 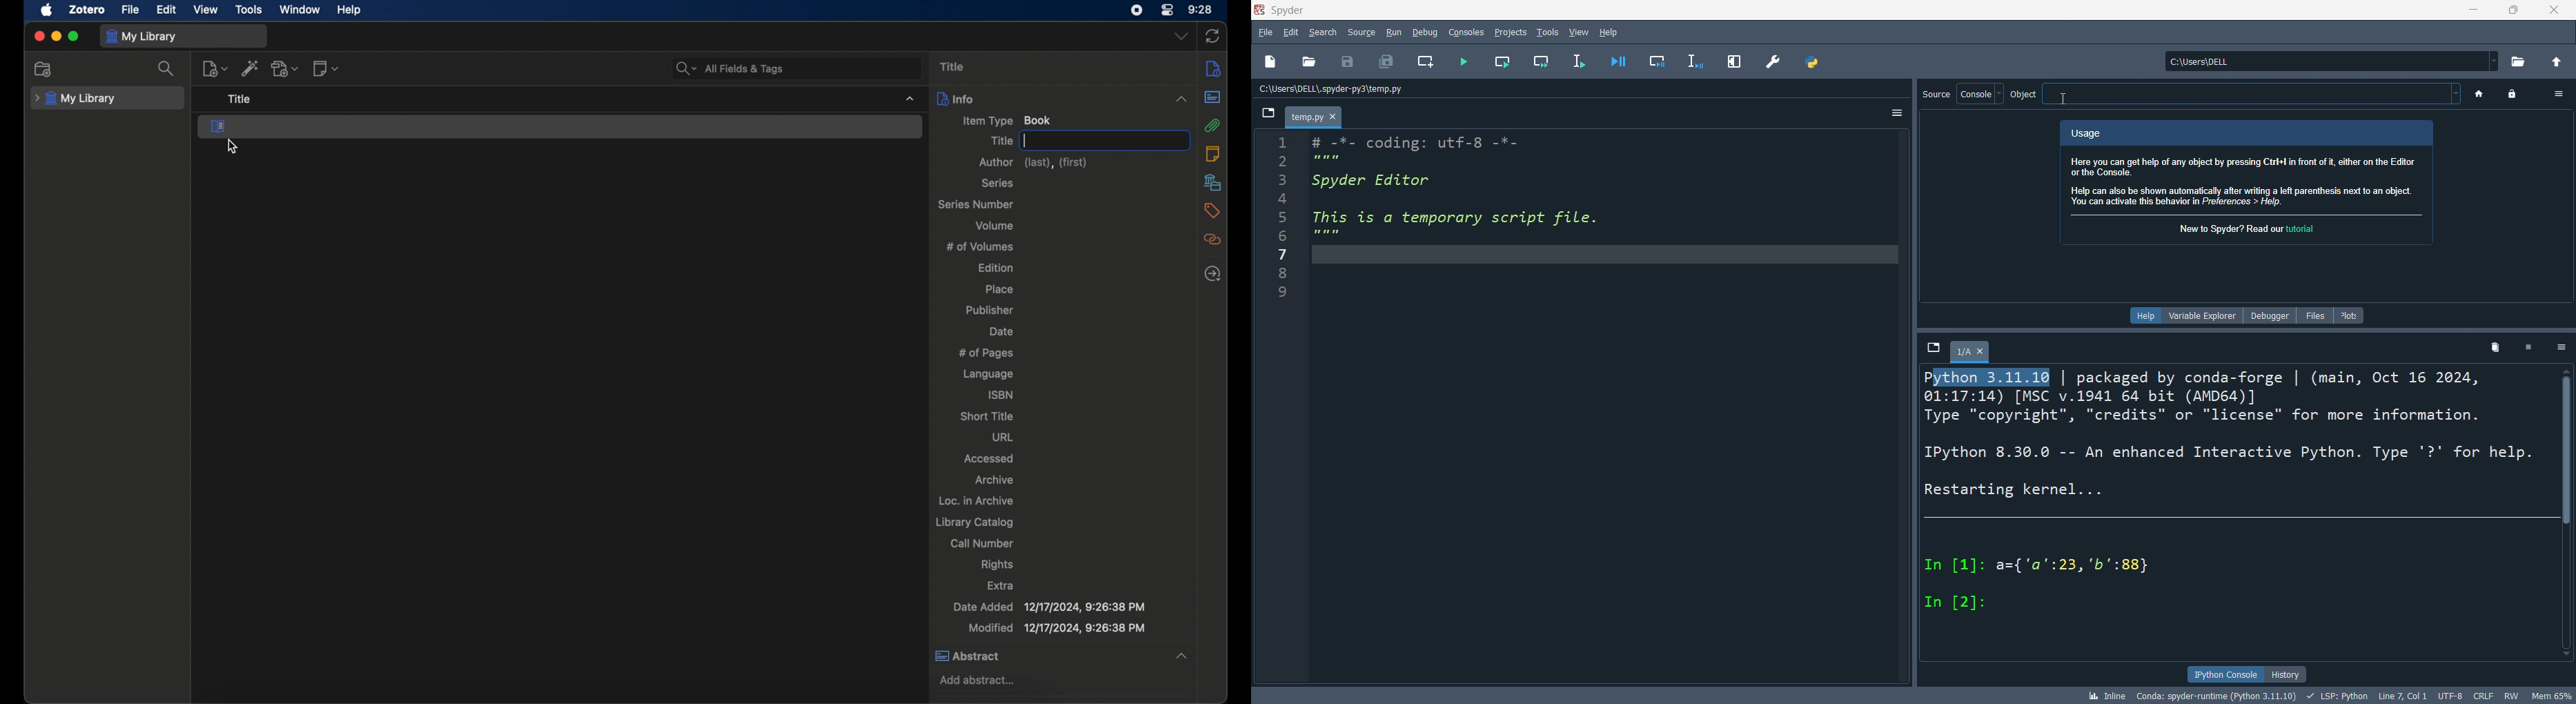 What do you see at coordinates (1057, 627) in the screenshot?
I see `modified` at bounding box center [1057, 627].